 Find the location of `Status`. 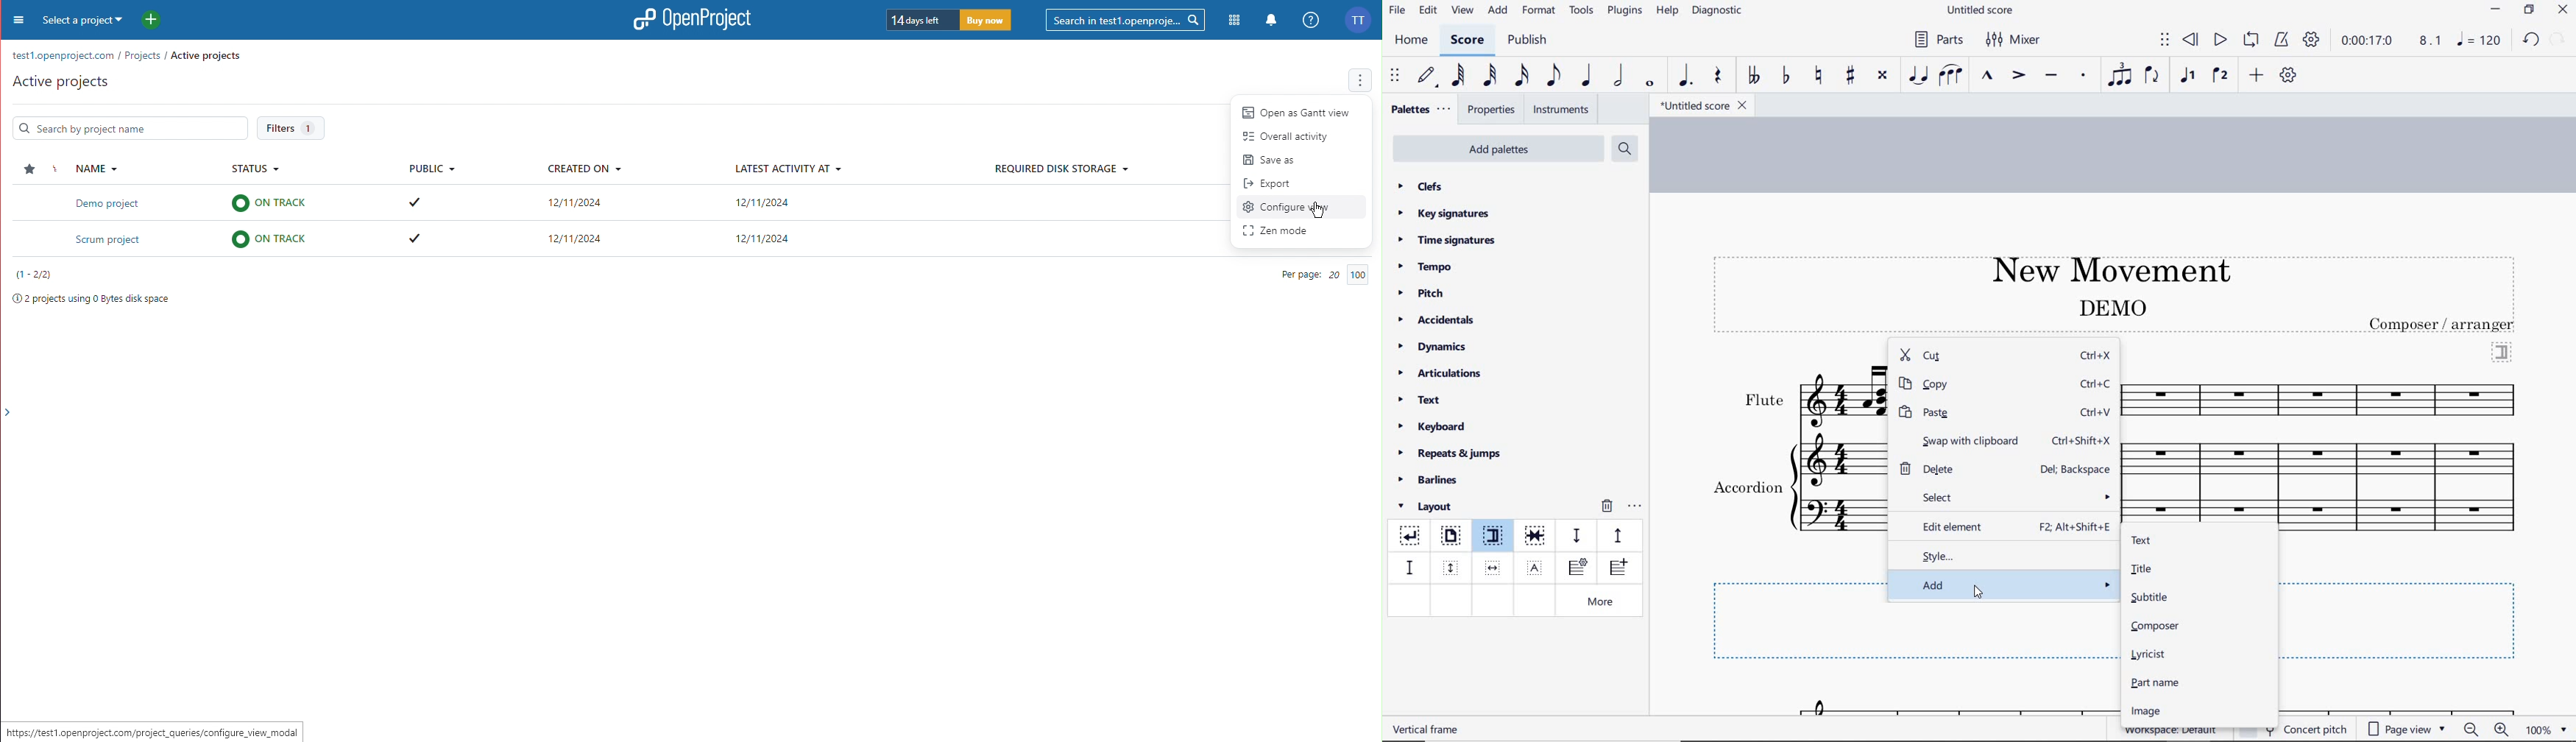

Status is located at coordinates (258, 172).